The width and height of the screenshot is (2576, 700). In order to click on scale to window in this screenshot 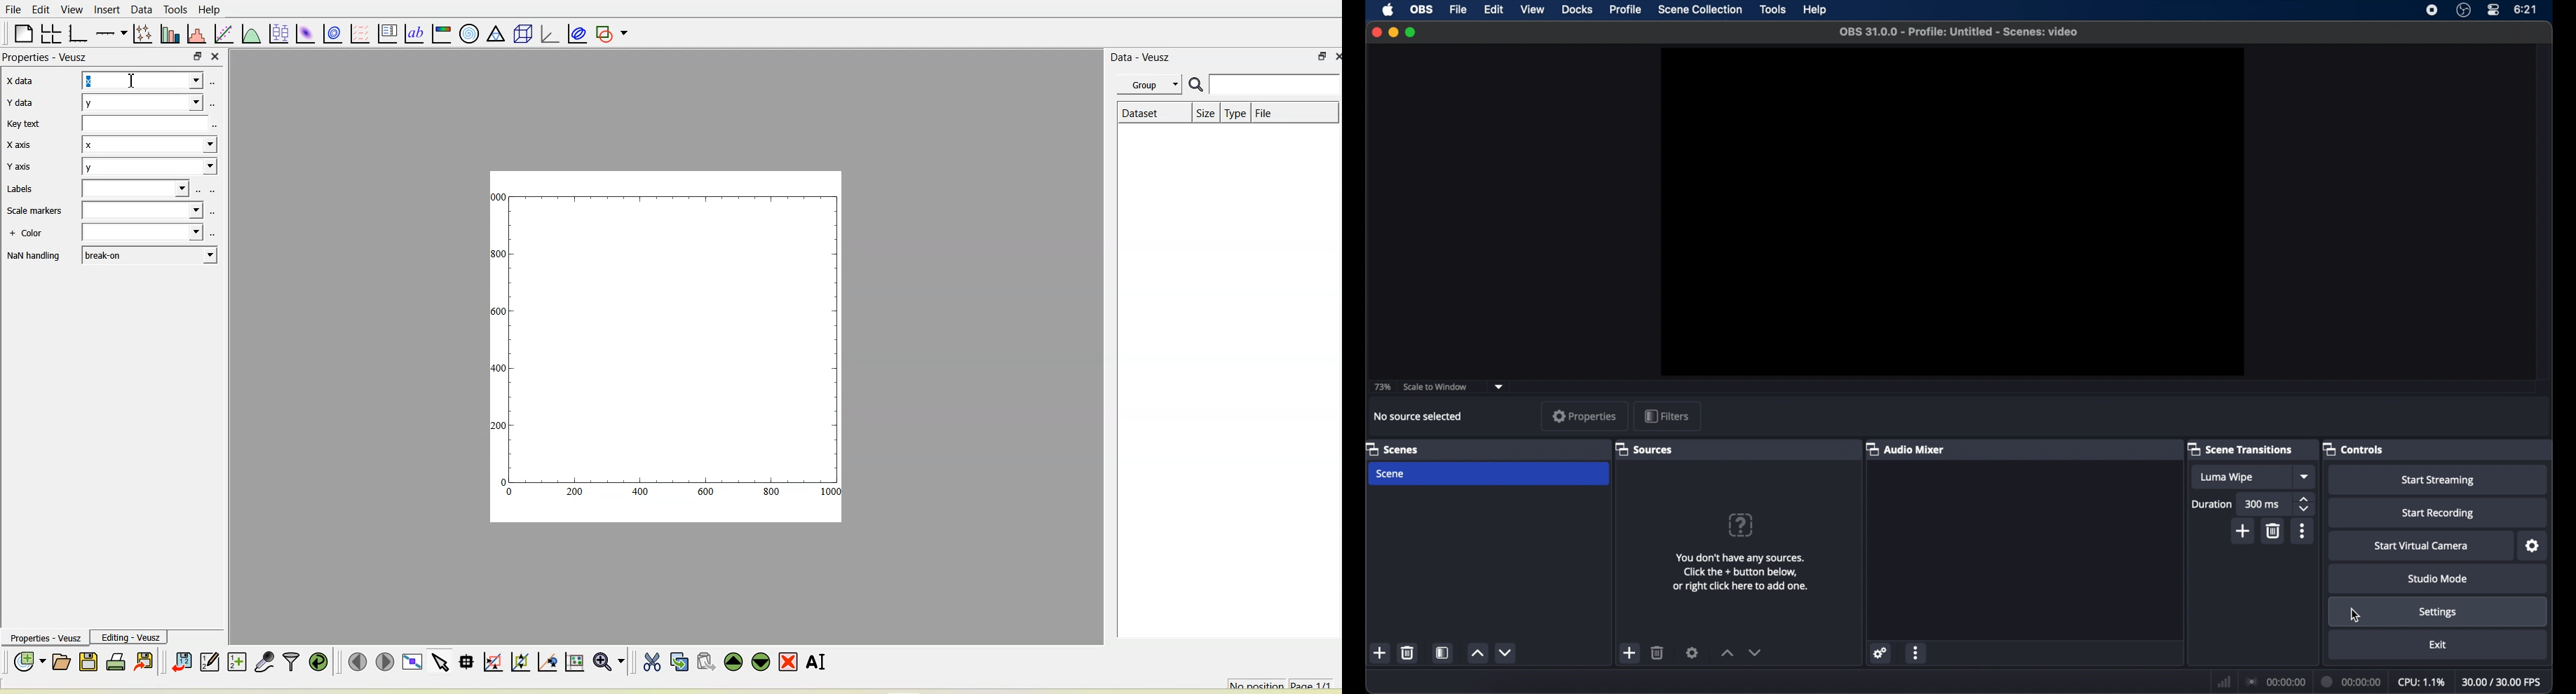, I will do `click(1436, 386)`.